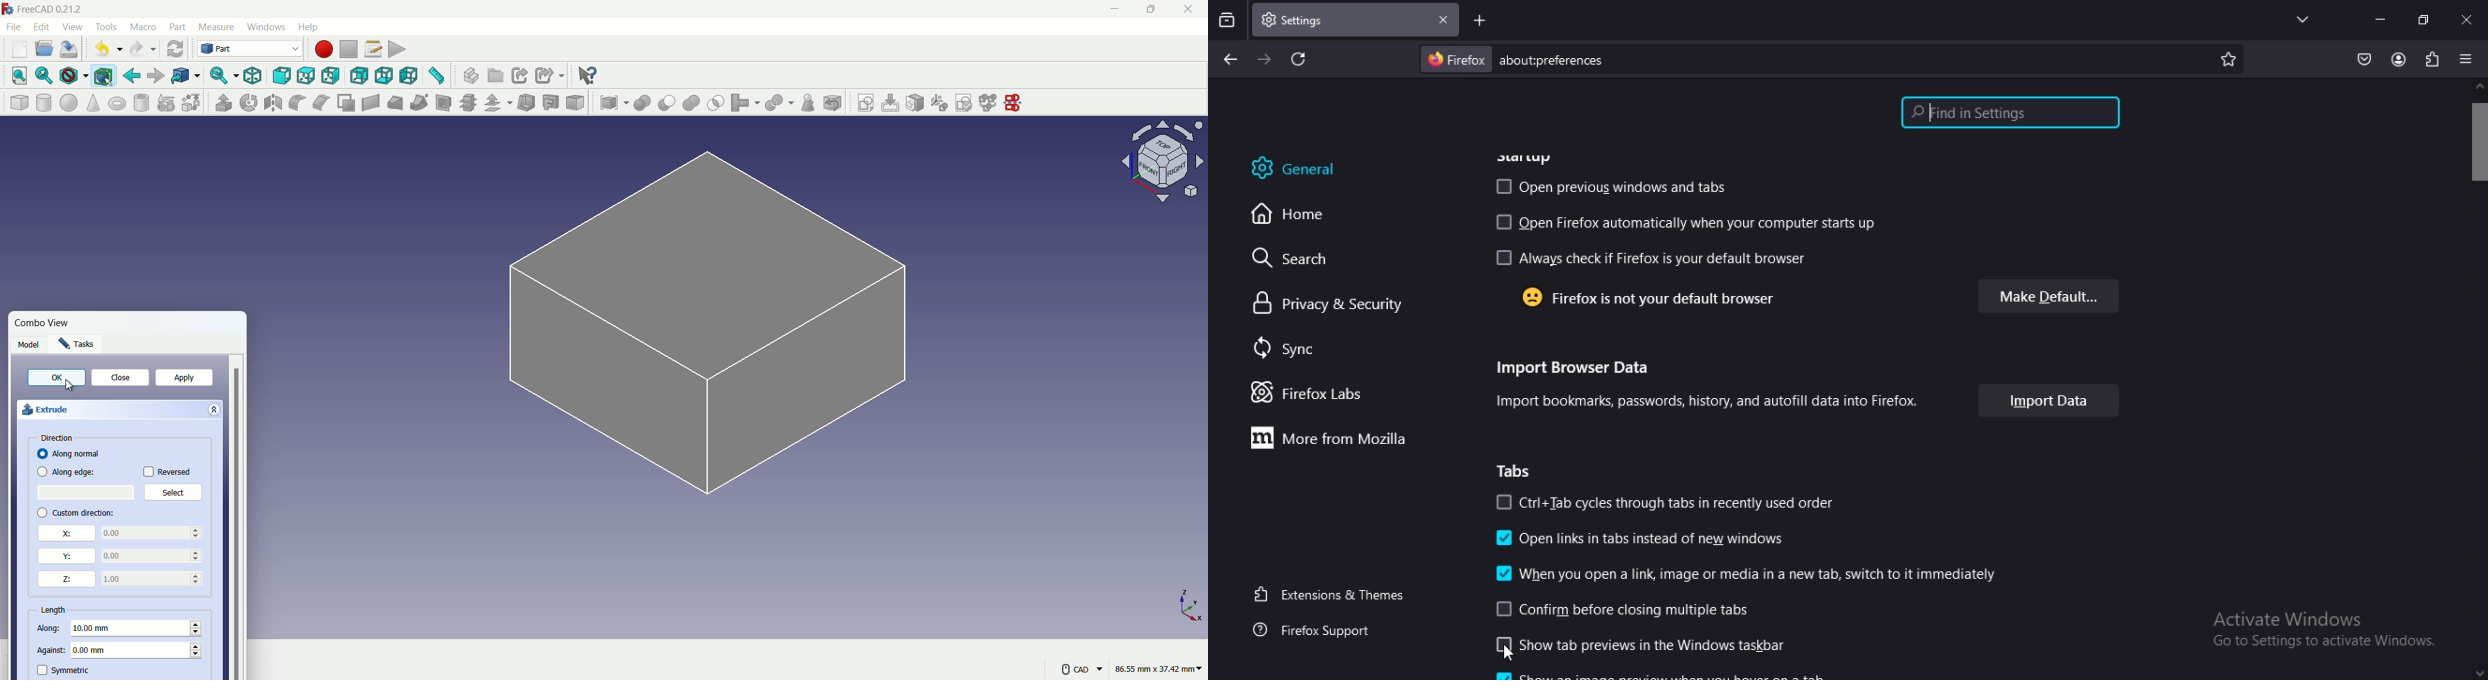 The image size is (2492, 700). I want to click on bookmark page, so click(2230, 57).